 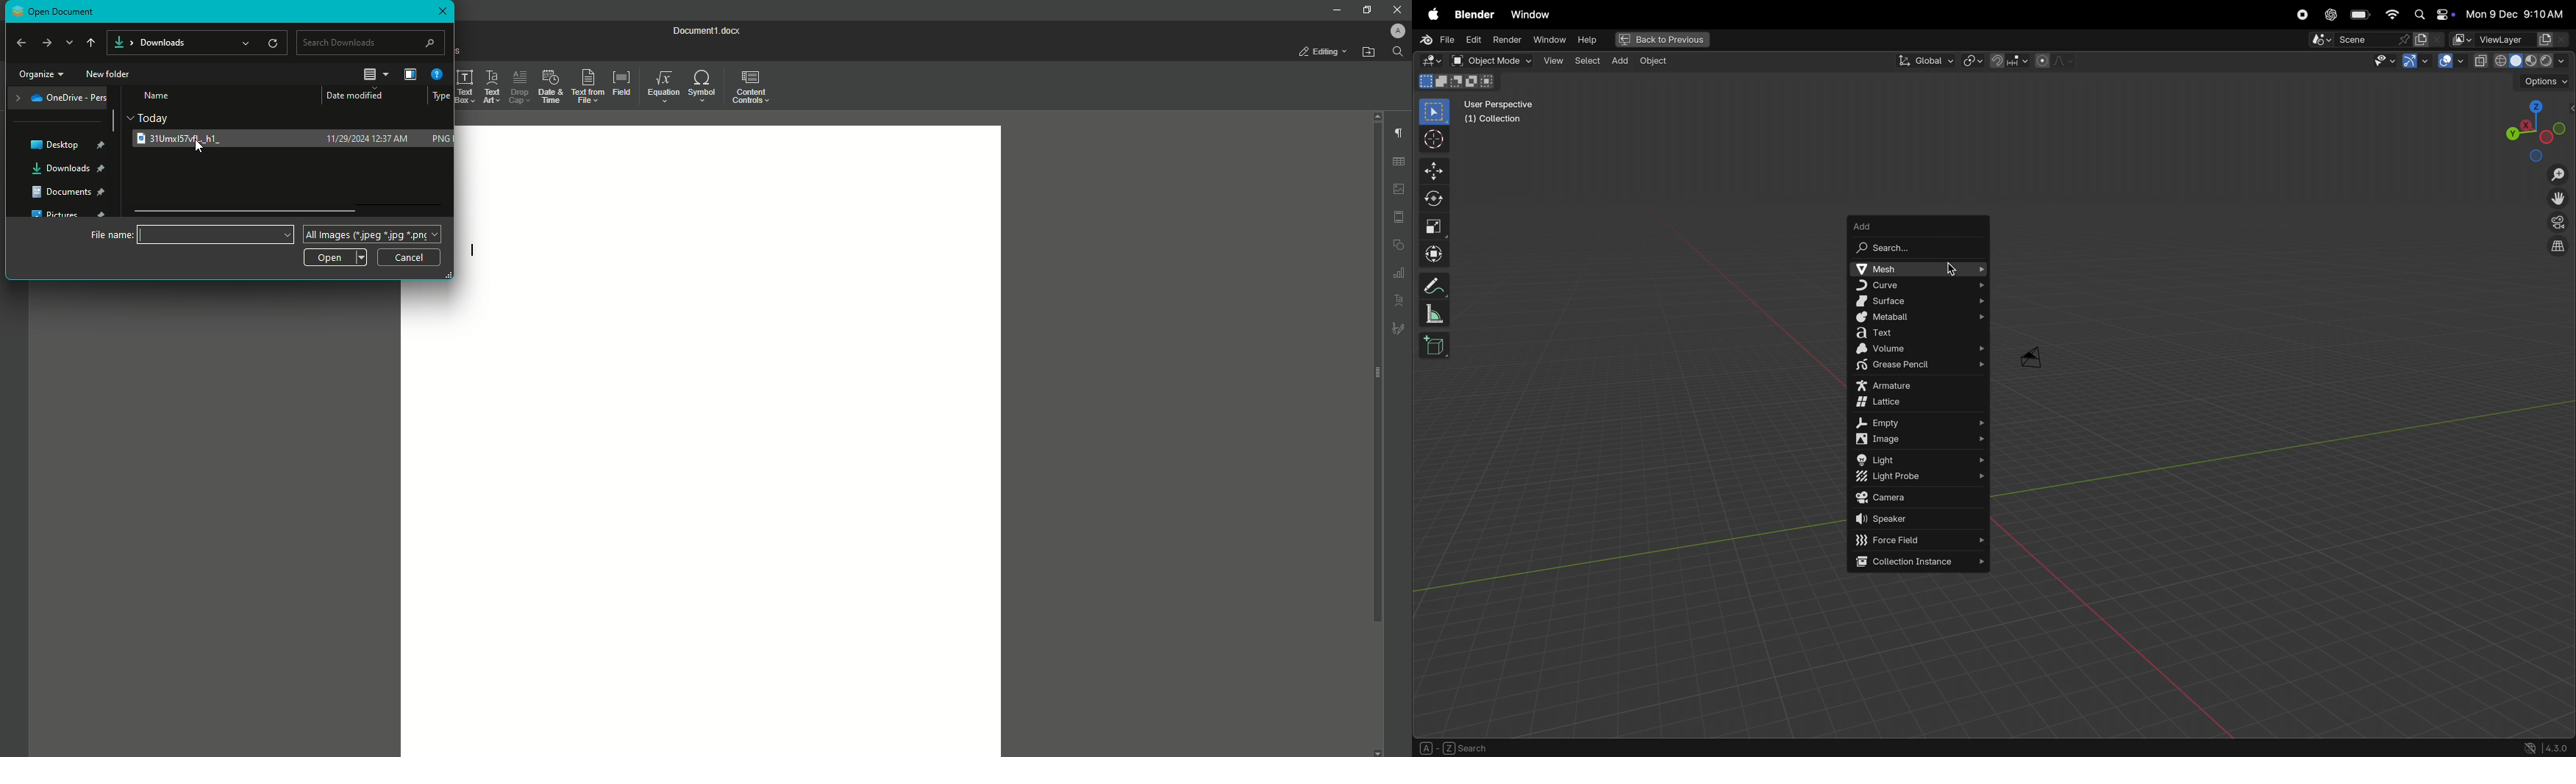 I want to click on Minimize, so click(x=1336, y=11).